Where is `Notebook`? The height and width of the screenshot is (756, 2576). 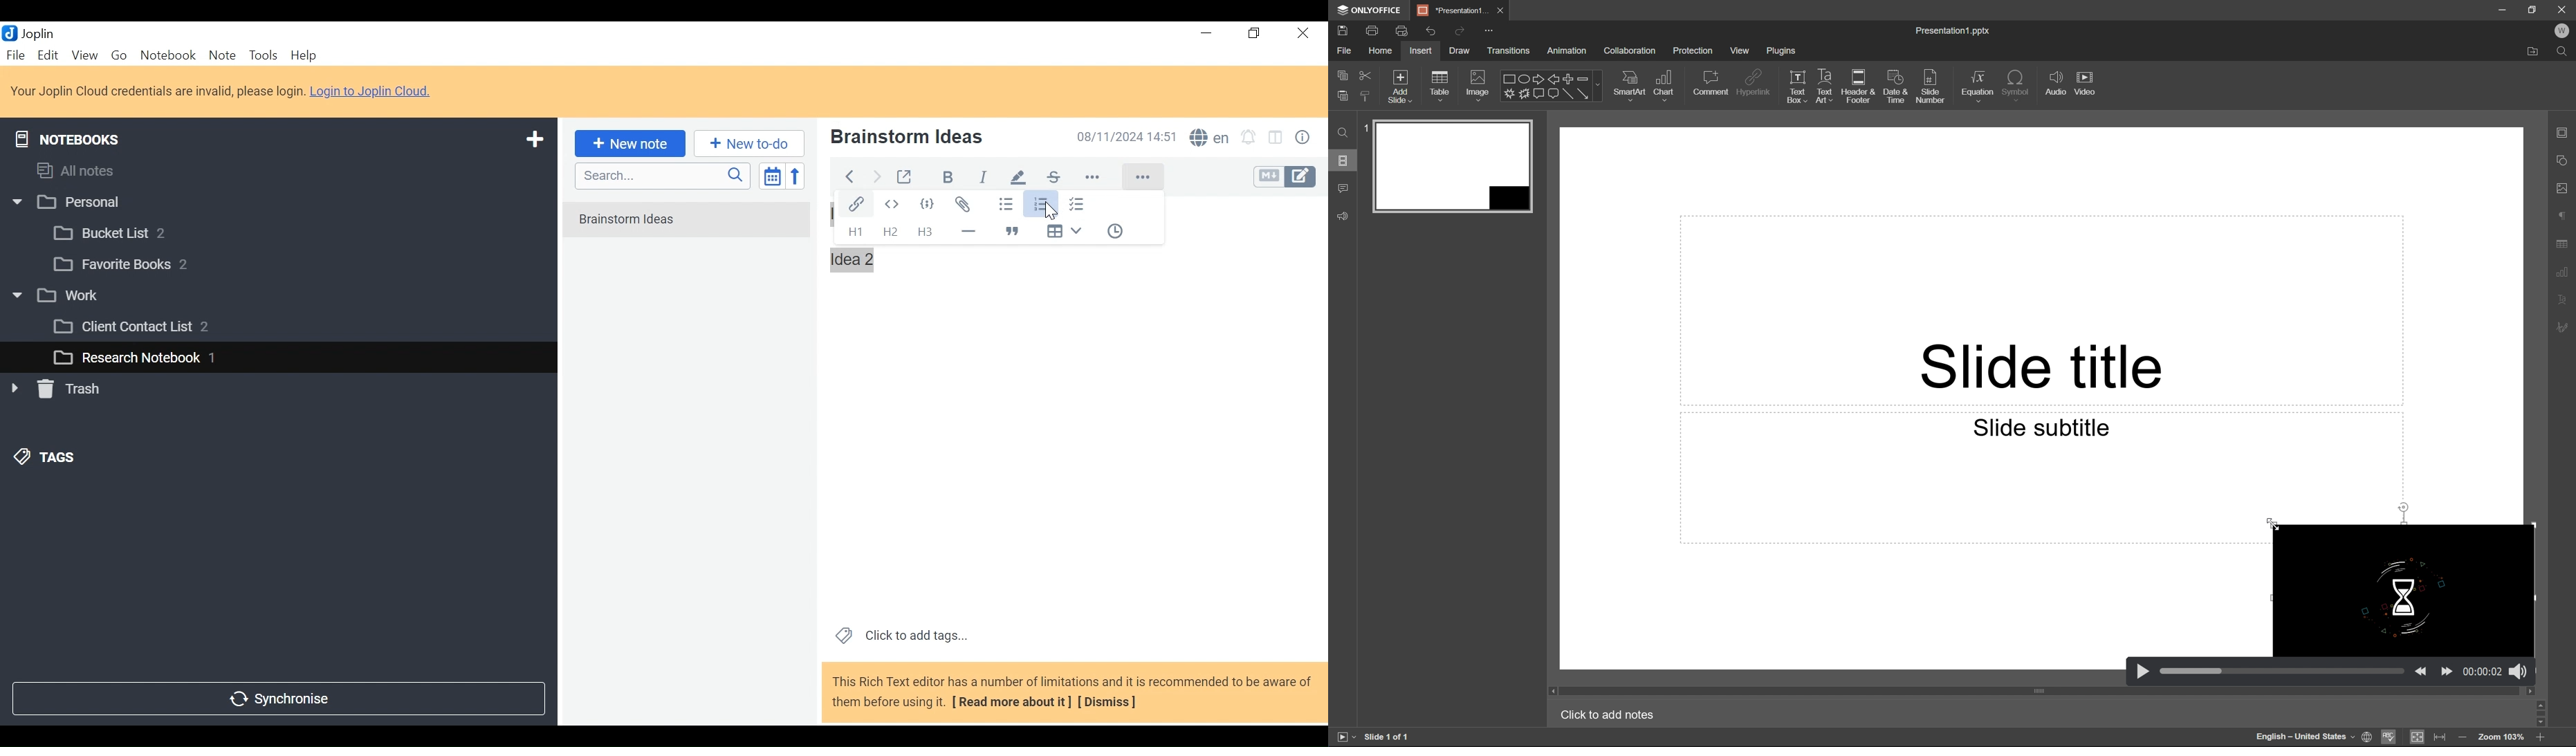
Notebook is located at coordinates (169, 55).